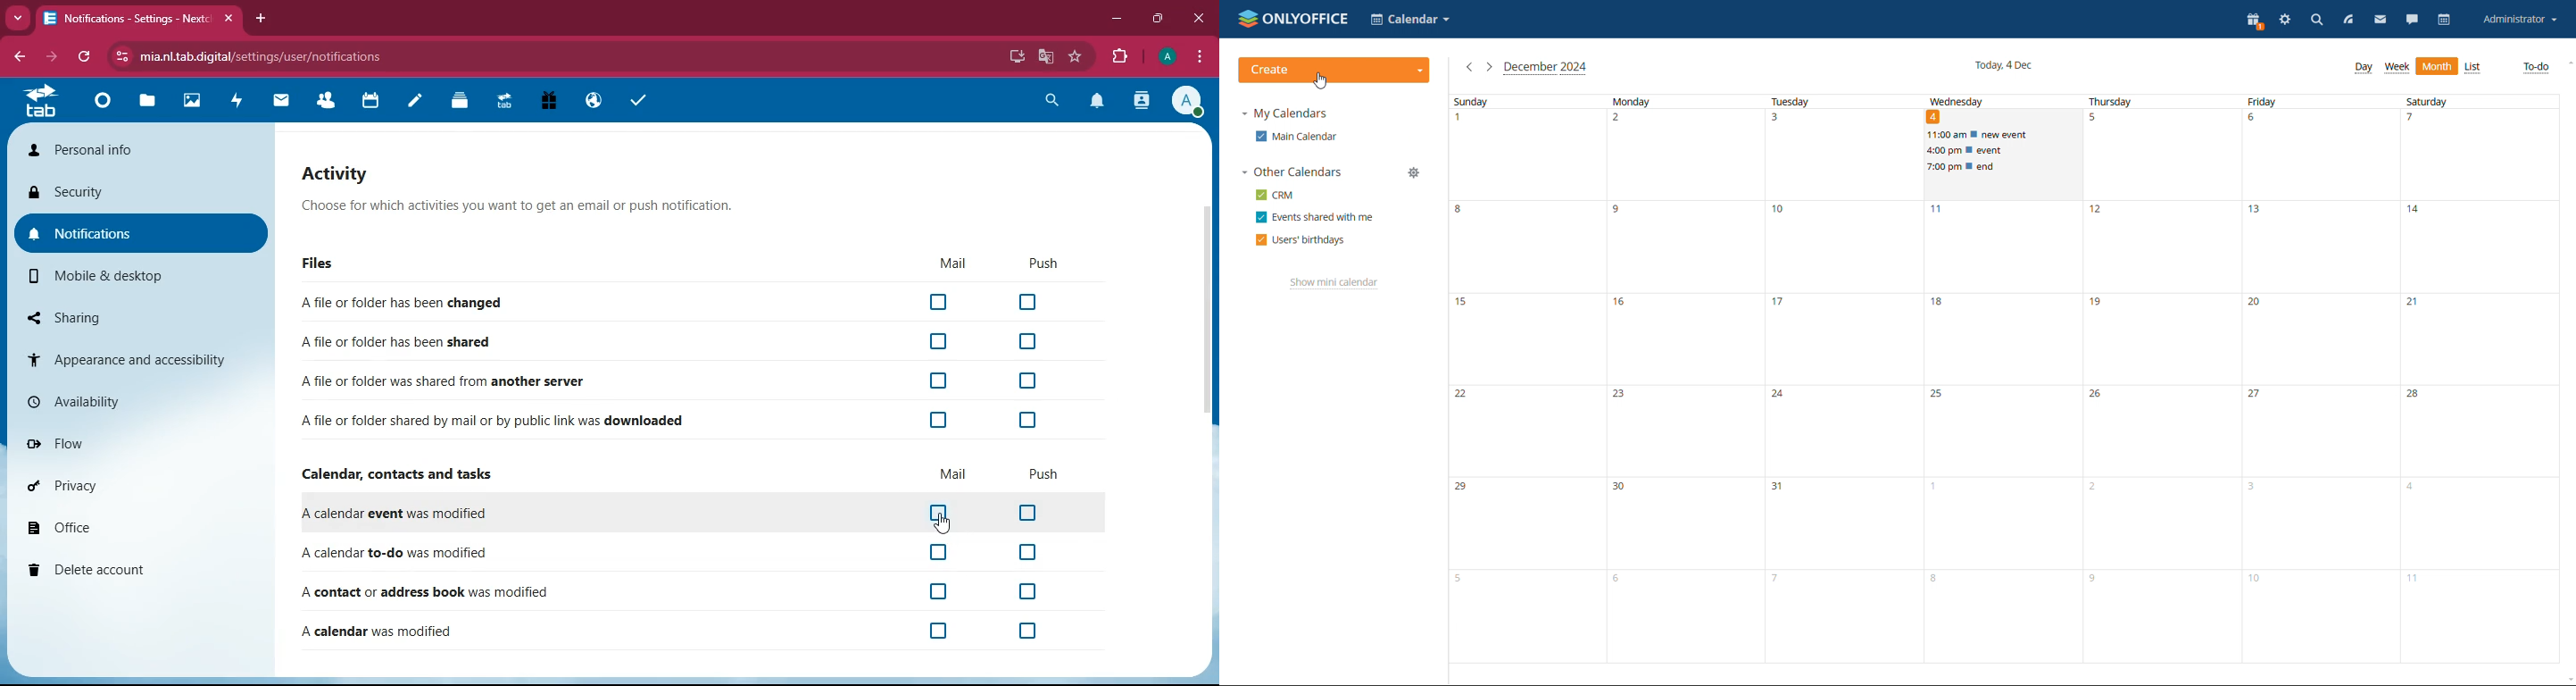 This screenshot has width=2576, height=700. Describe the element at coordinates (1048, 54) in the screenshot. I see `google translate` at that location.